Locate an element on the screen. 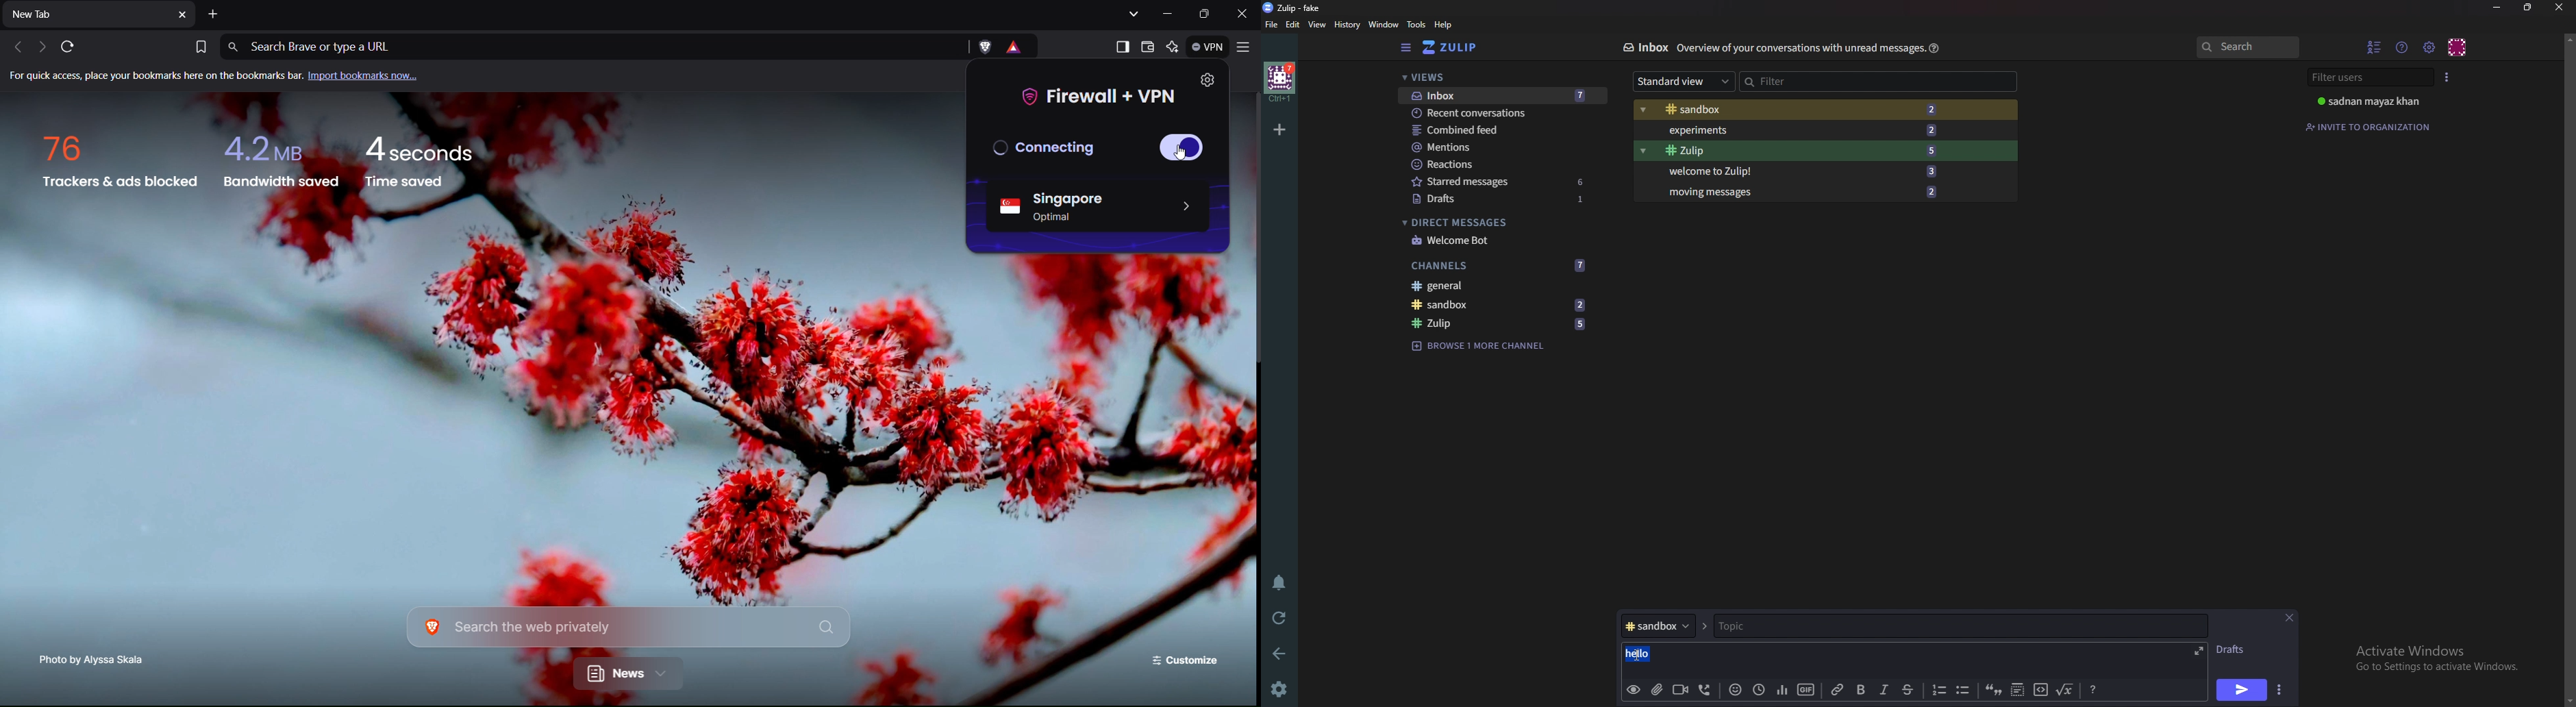 The image size is (2576, 728). #Sandbox 2 is located at coordinates (1797, 109).